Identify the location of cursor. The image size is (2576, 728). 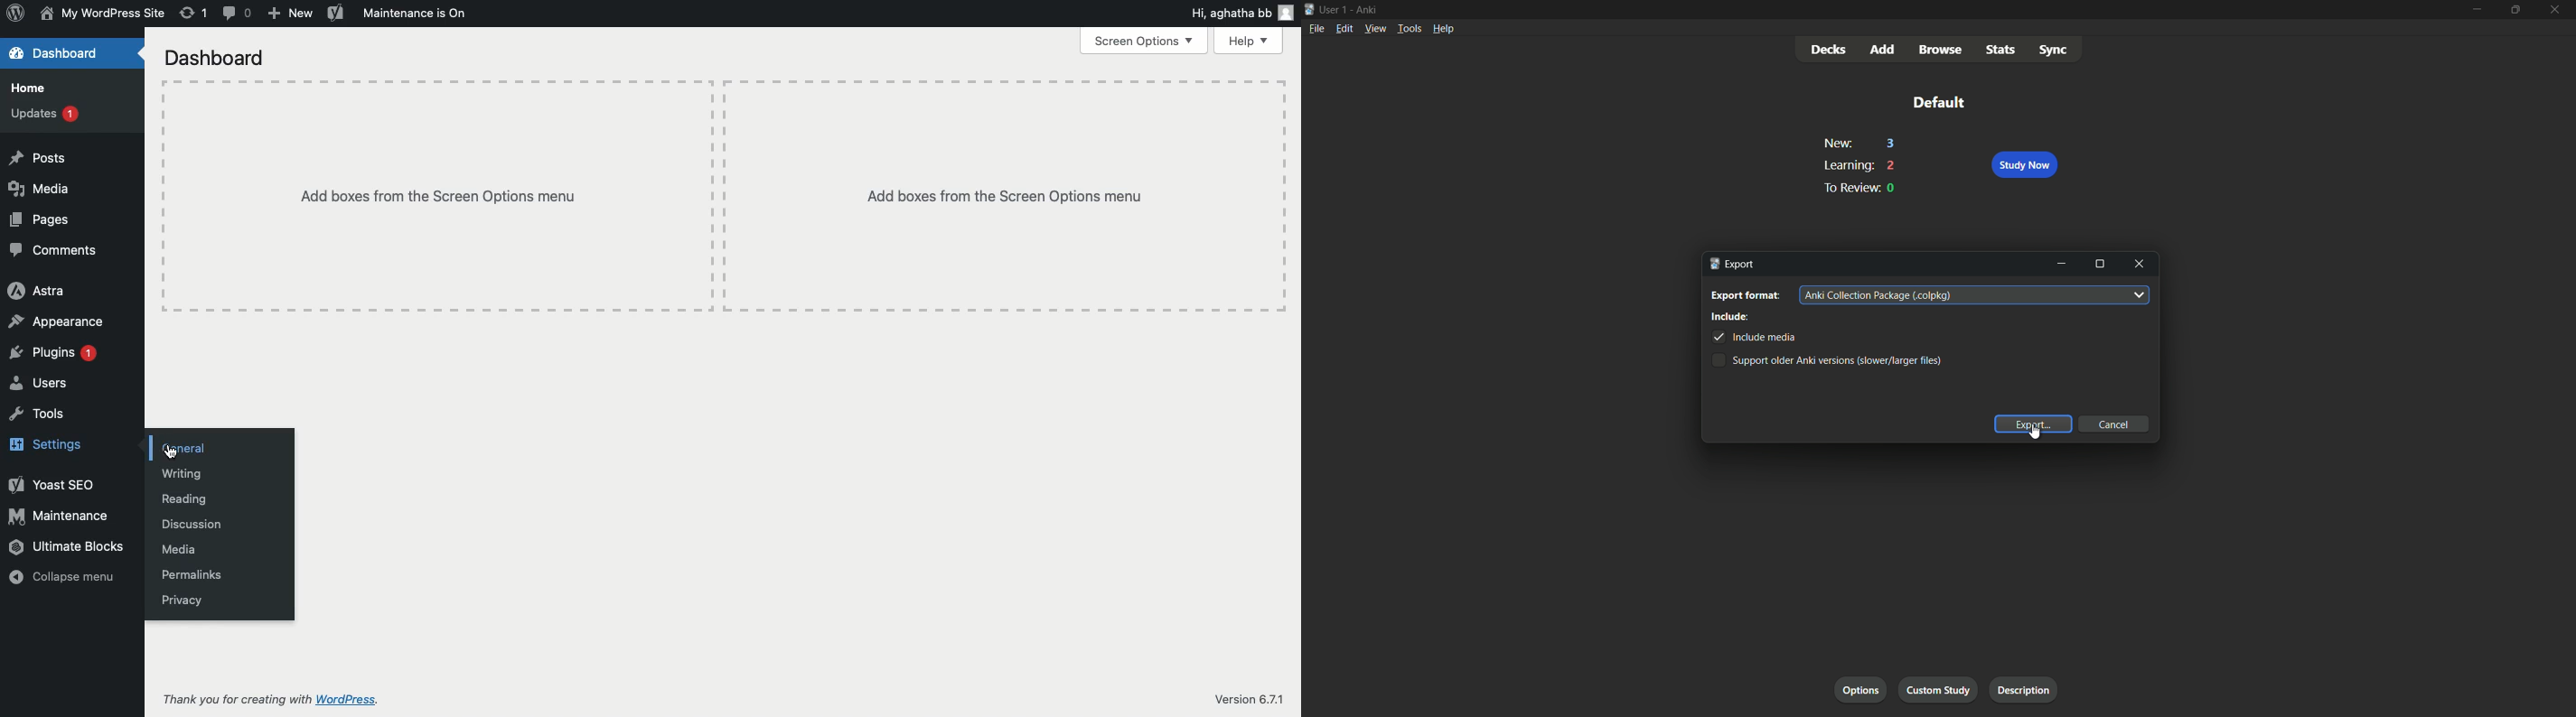
(171, 454).